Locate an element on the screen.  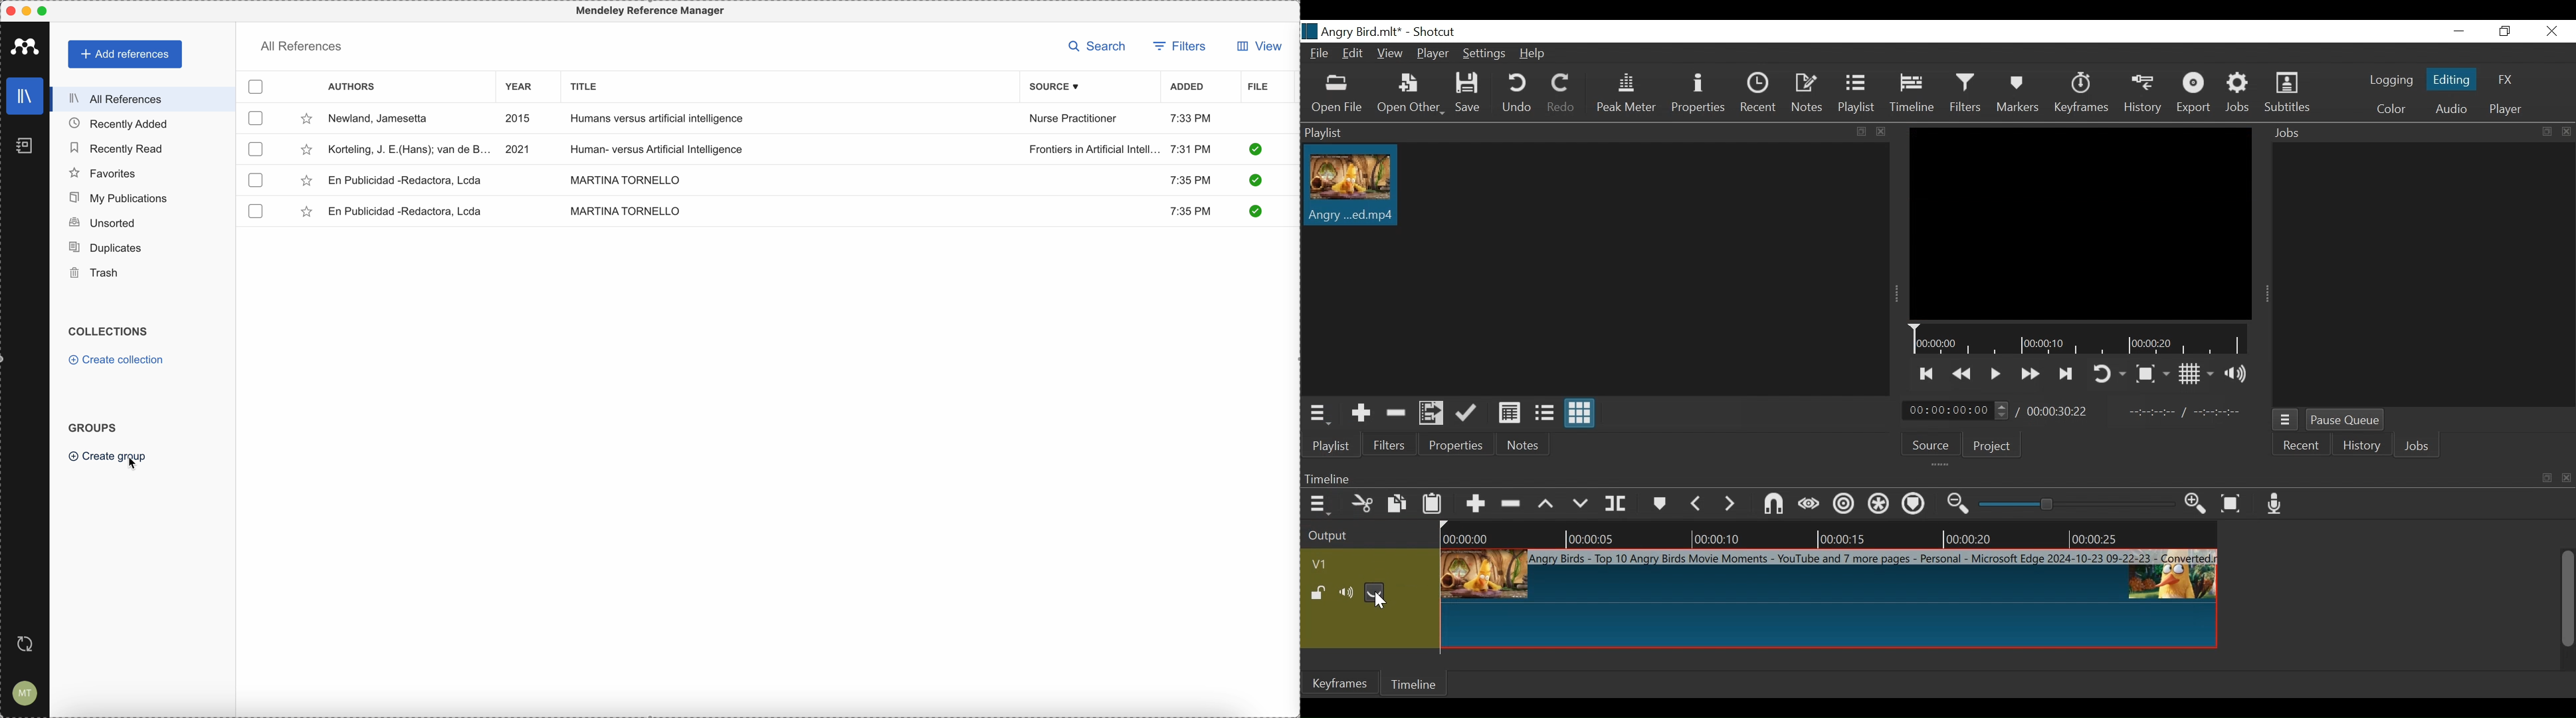
Jobs is located at coordinates (2418, 447).